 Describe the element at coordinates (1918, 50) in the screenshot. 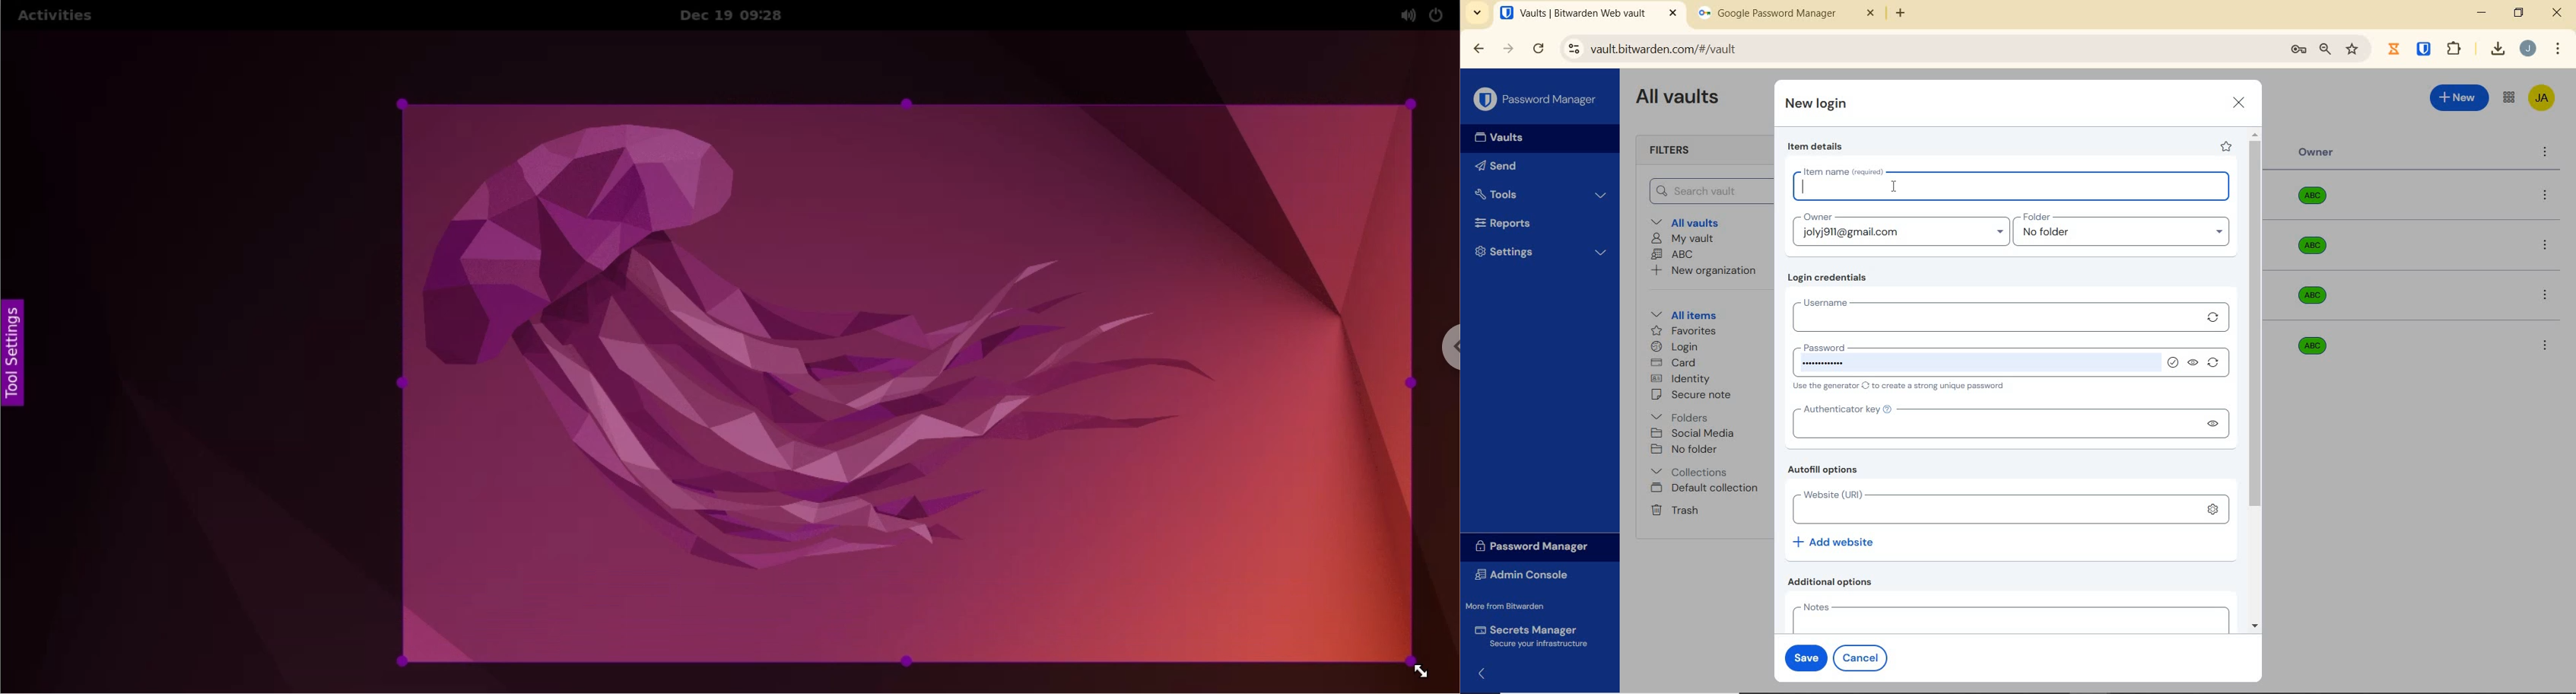

I see `address bar` at that location.